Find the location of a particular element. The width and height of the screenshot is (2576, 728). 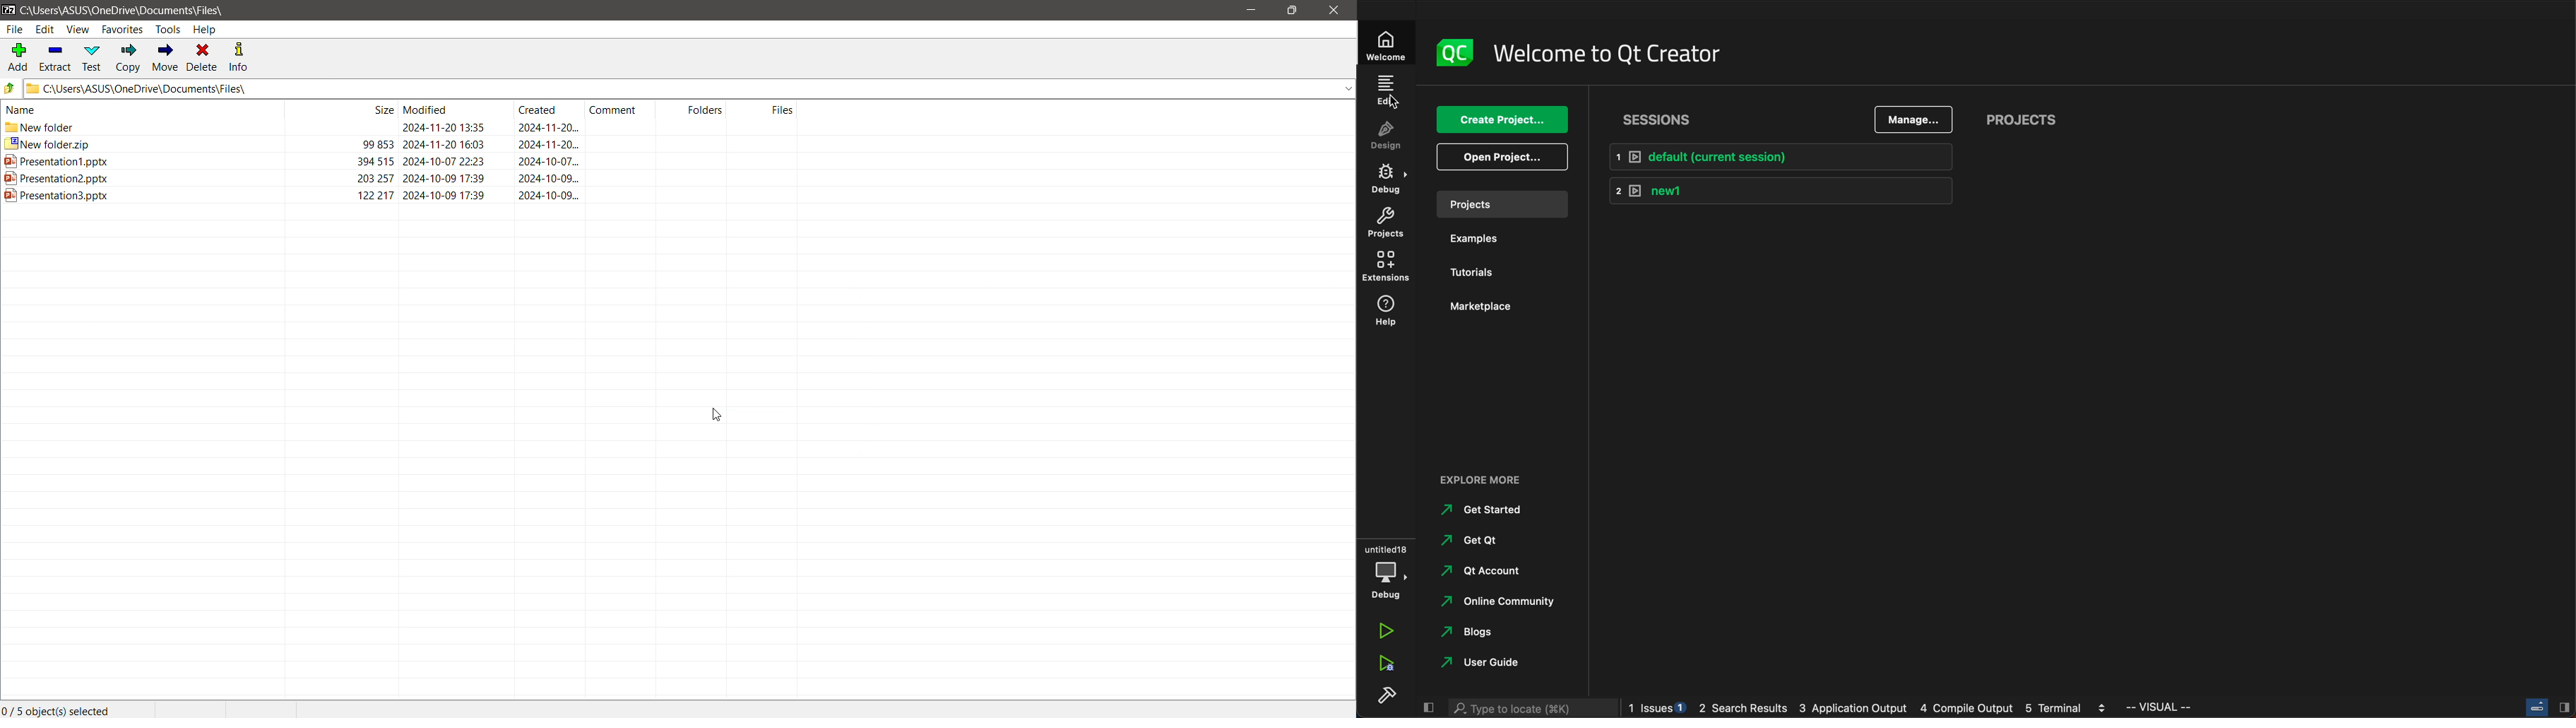

edit is located at coordinates (1390, 90).